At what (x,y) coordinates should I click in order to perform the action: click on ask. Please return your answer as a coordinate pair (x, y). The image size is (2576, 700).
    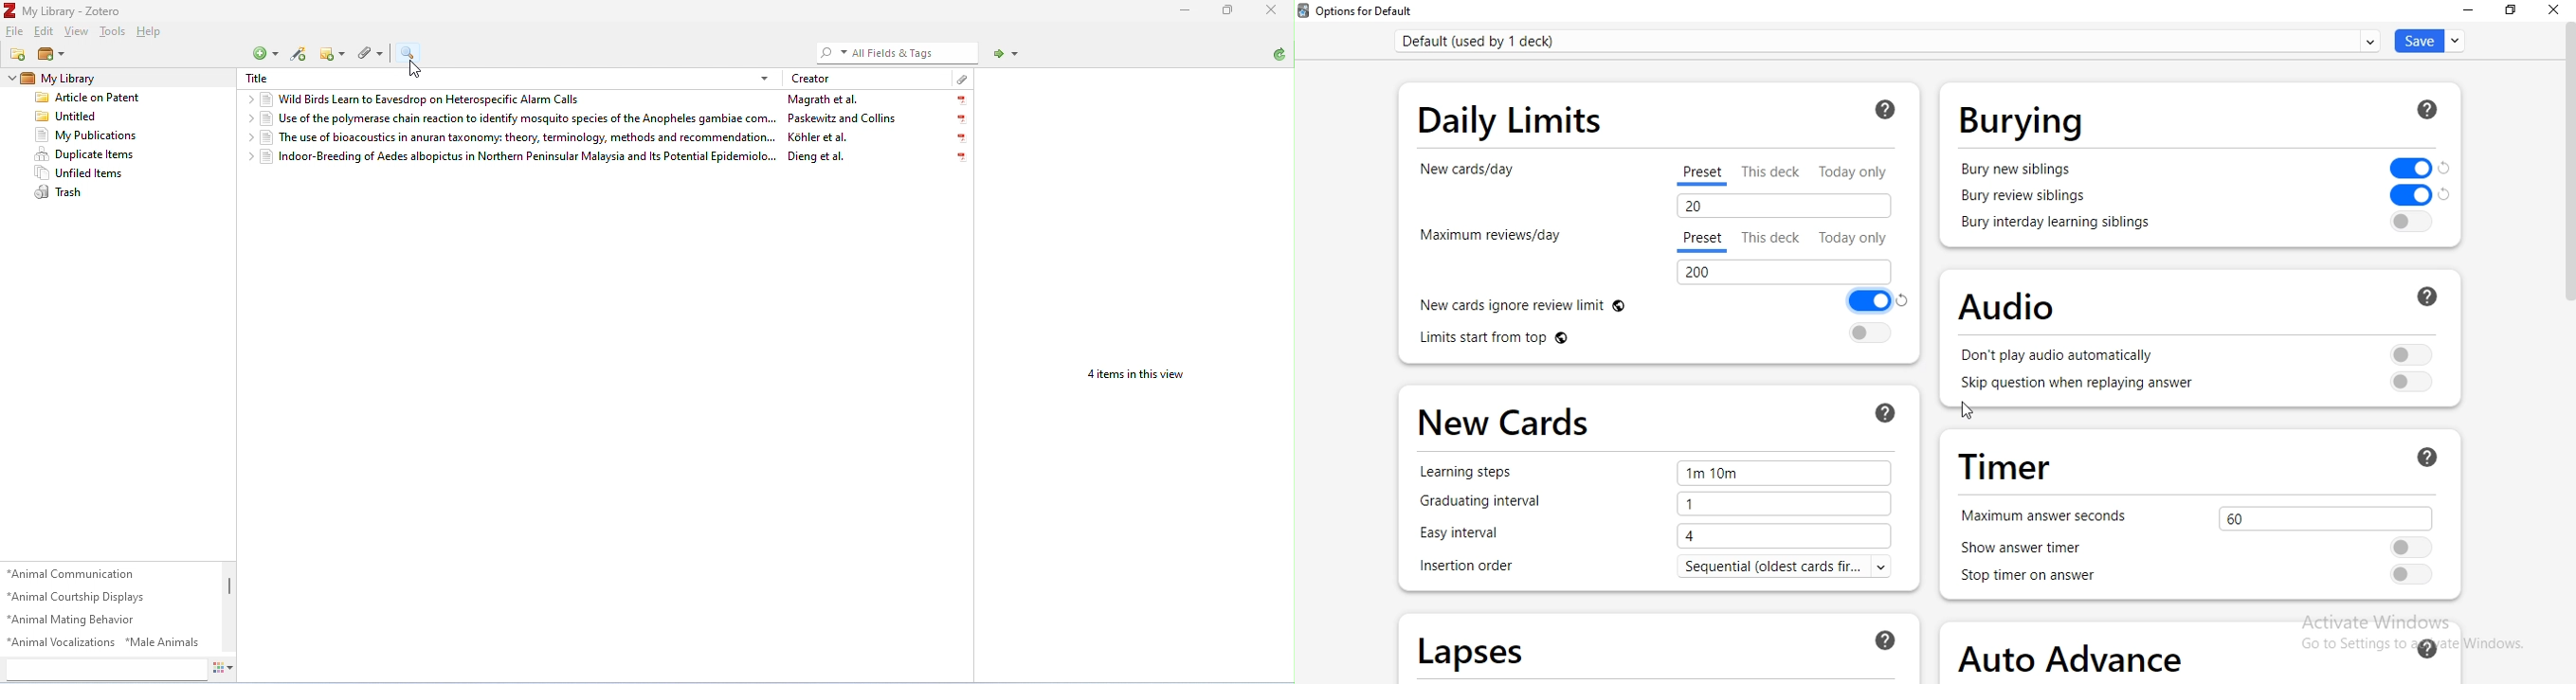
    Looking at the image, I should click on (1885, 112).